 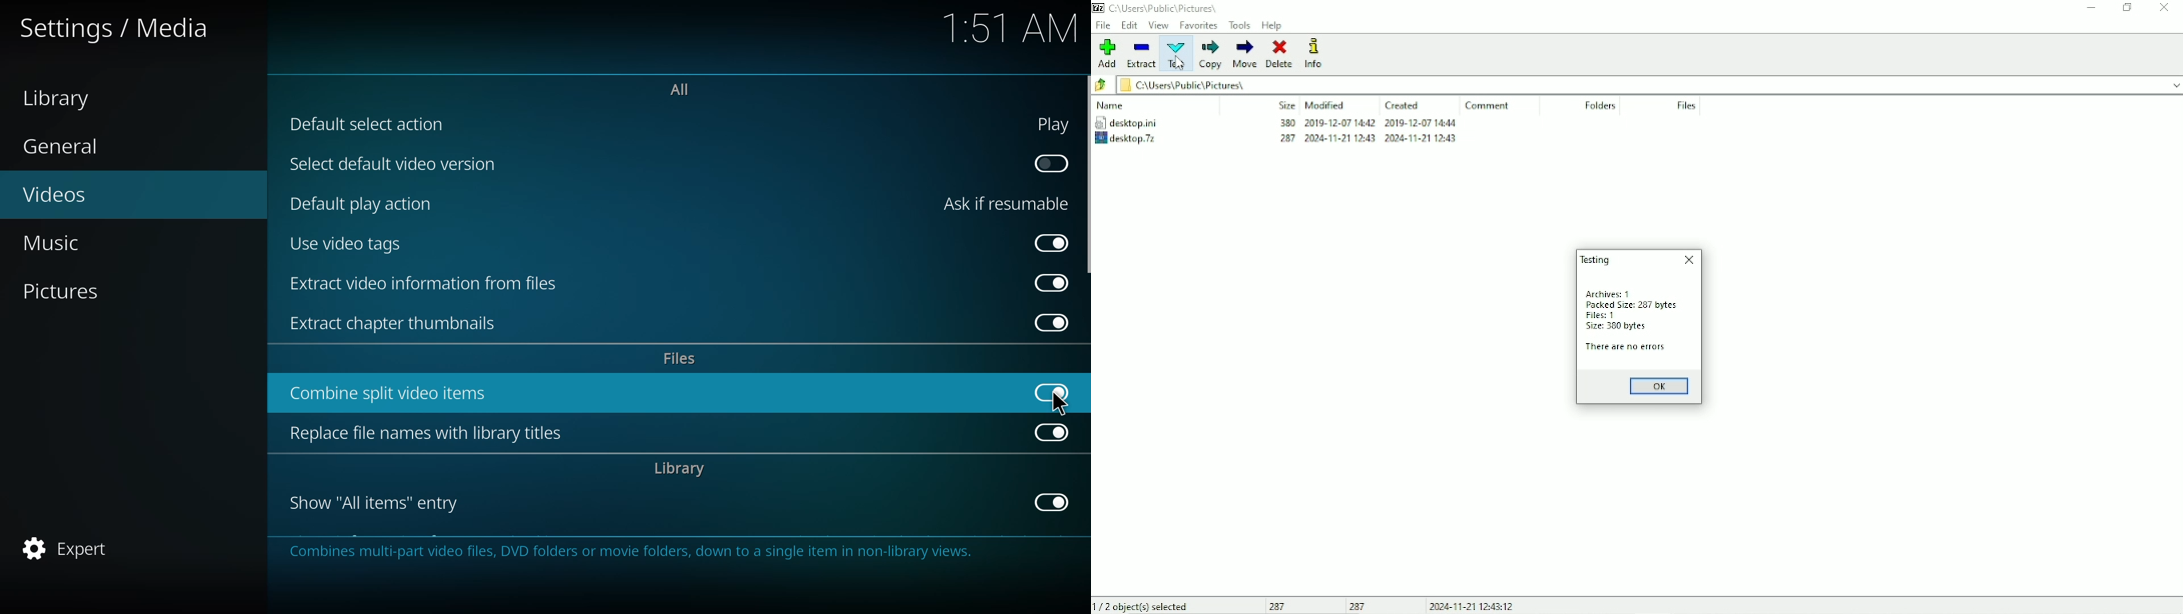 I want to click on 2019-12-07-14.44, so click(x=1421, y=122).